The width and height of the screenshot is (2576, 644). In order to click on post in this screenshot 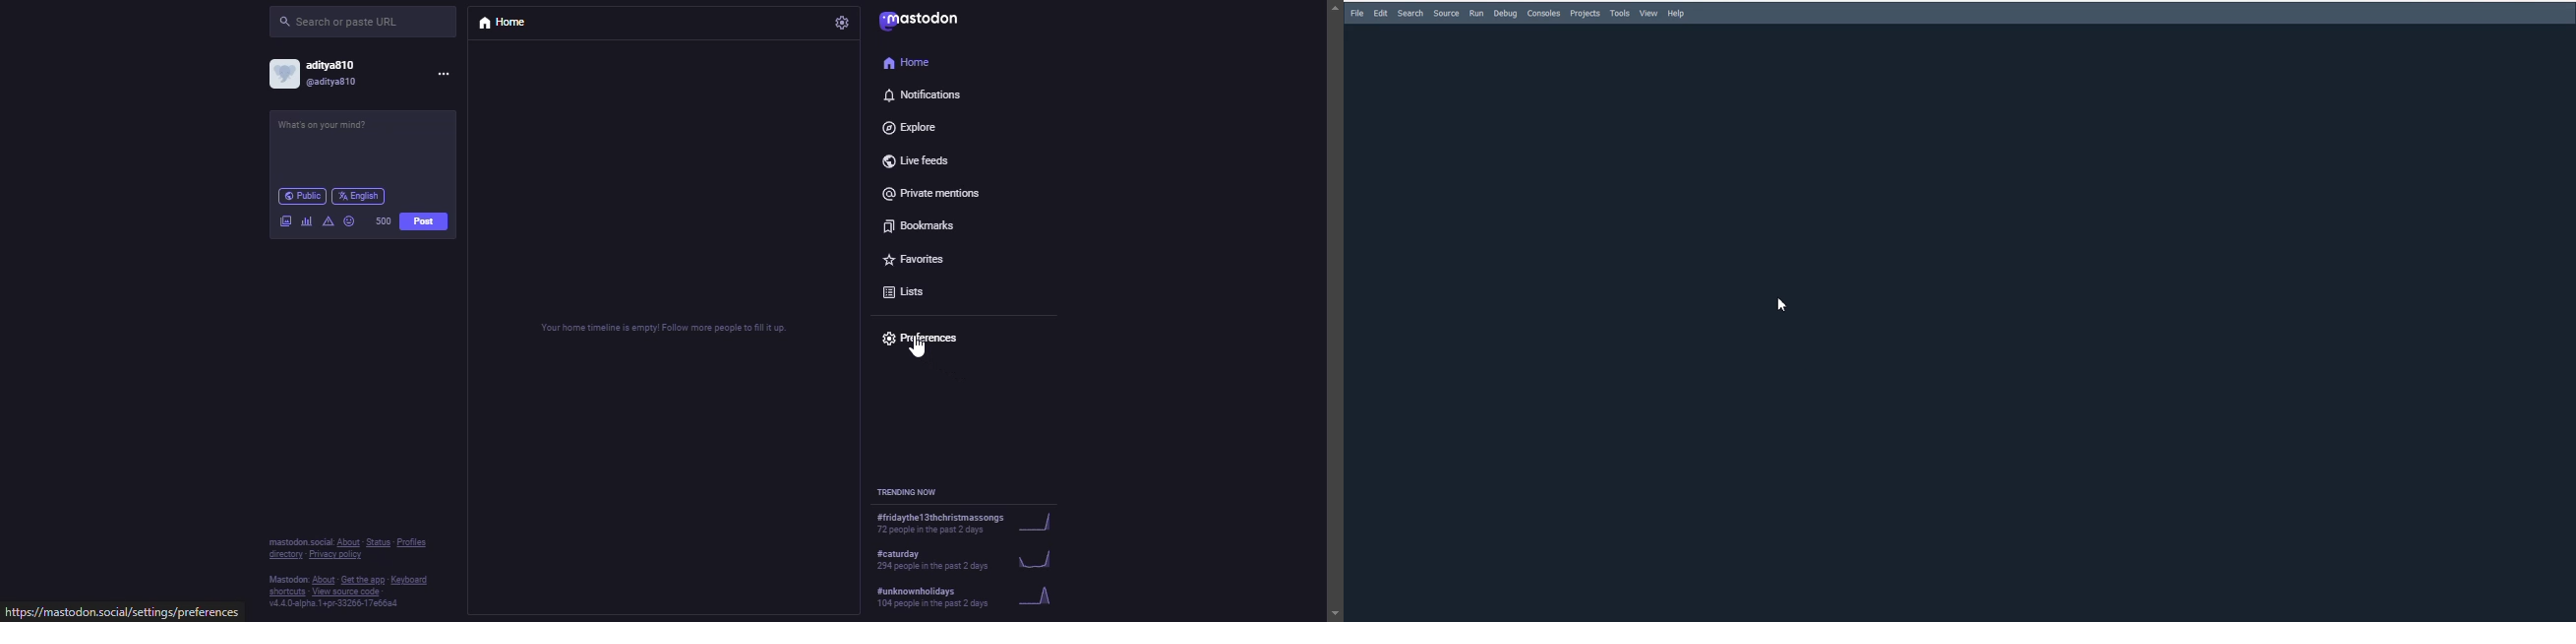, I will do `click(332, 123)`.